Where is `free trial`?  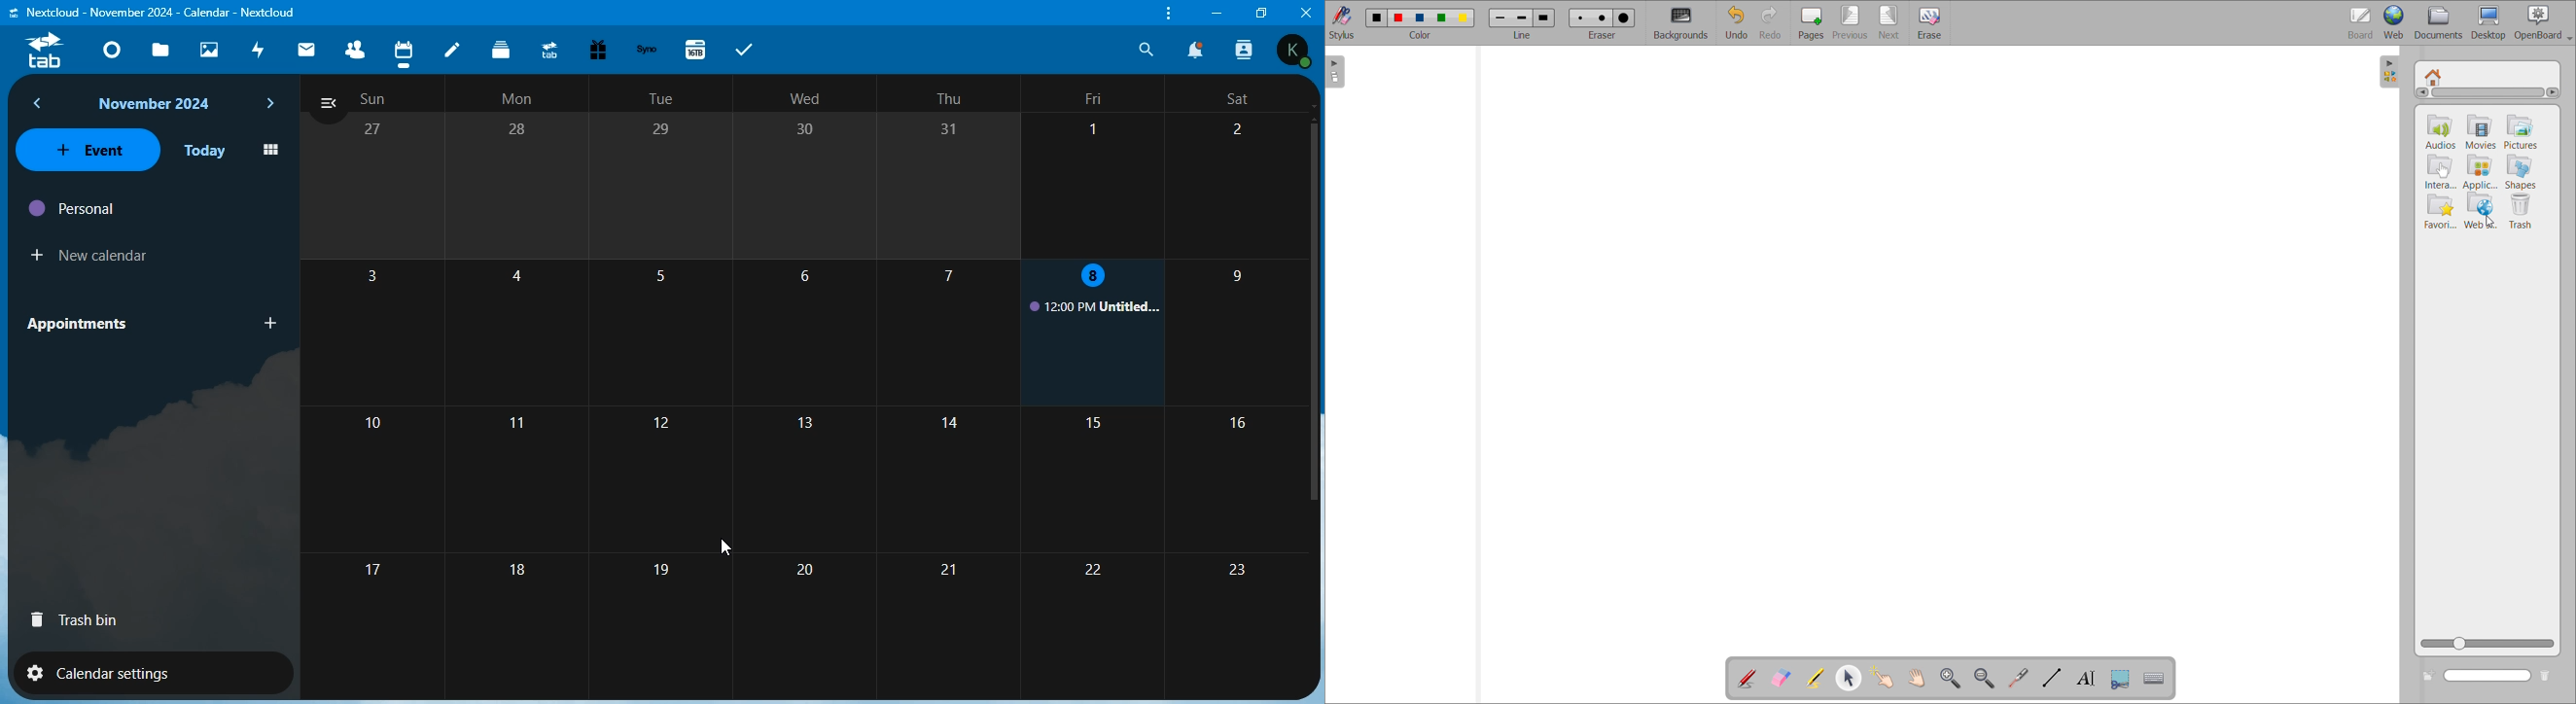 free trial is located at coordinates (598, 48).